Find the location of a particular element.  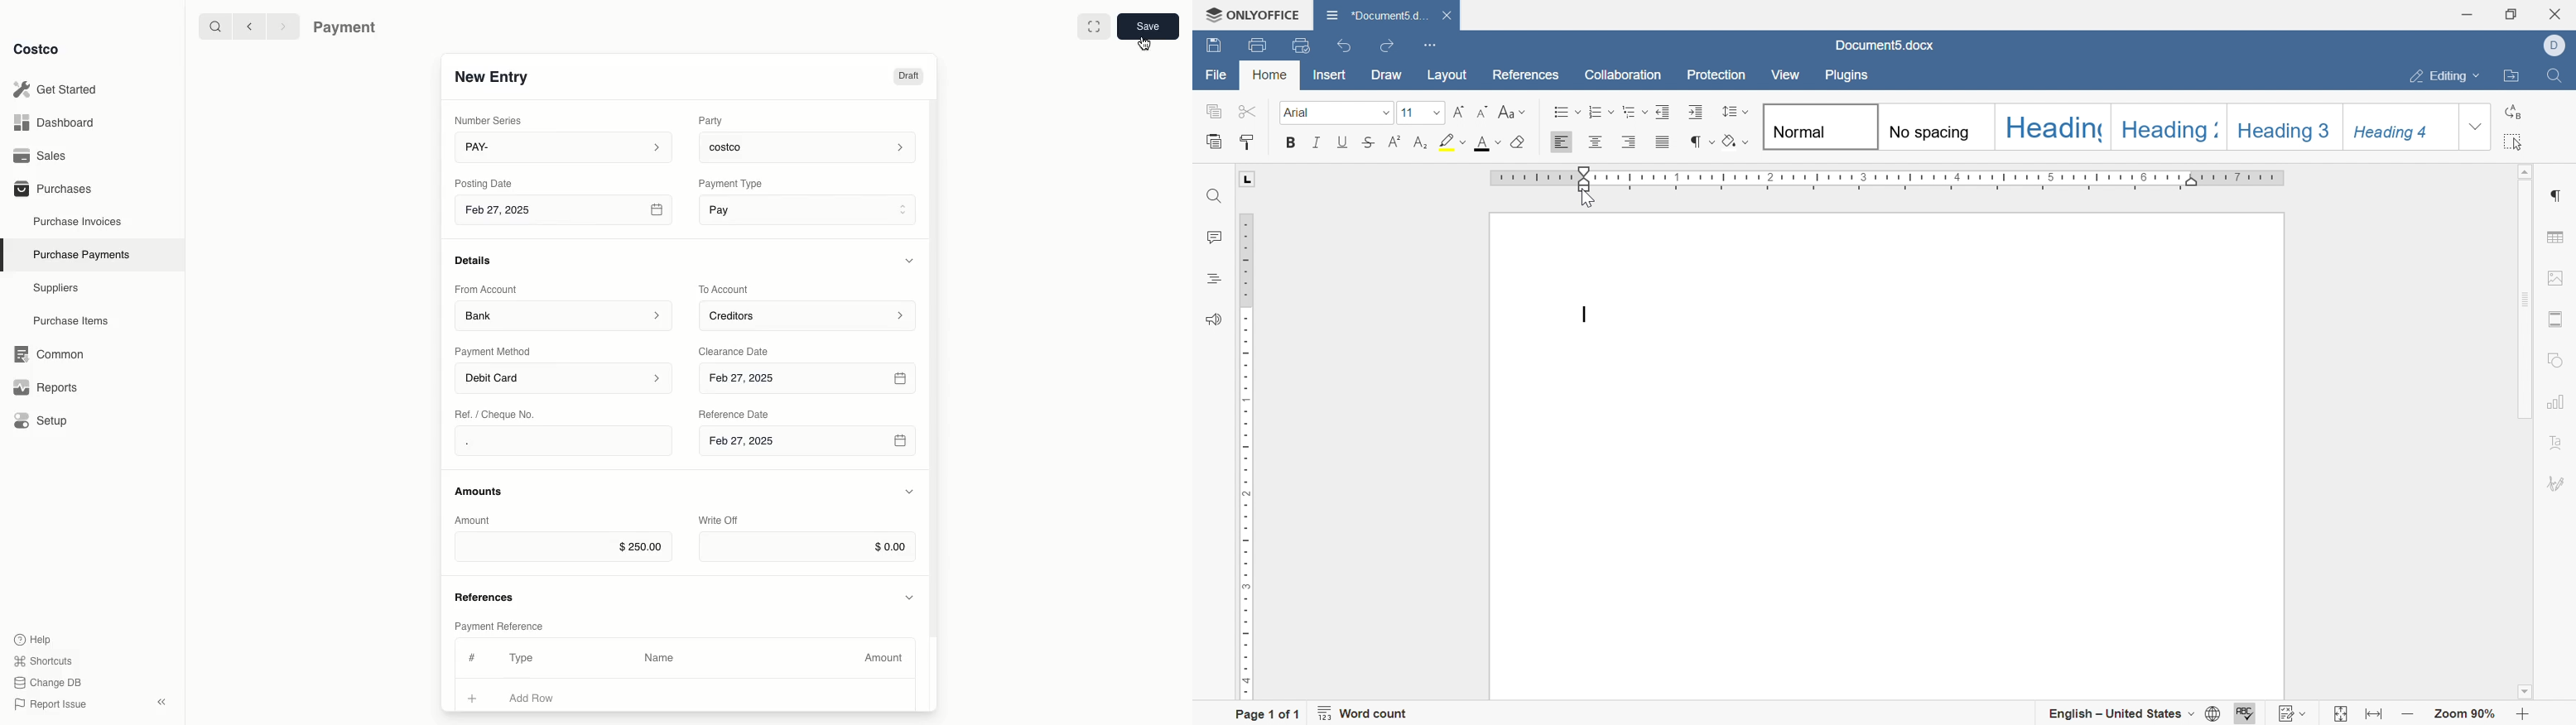

header and footer settings is located at coordinates (2559, 318).